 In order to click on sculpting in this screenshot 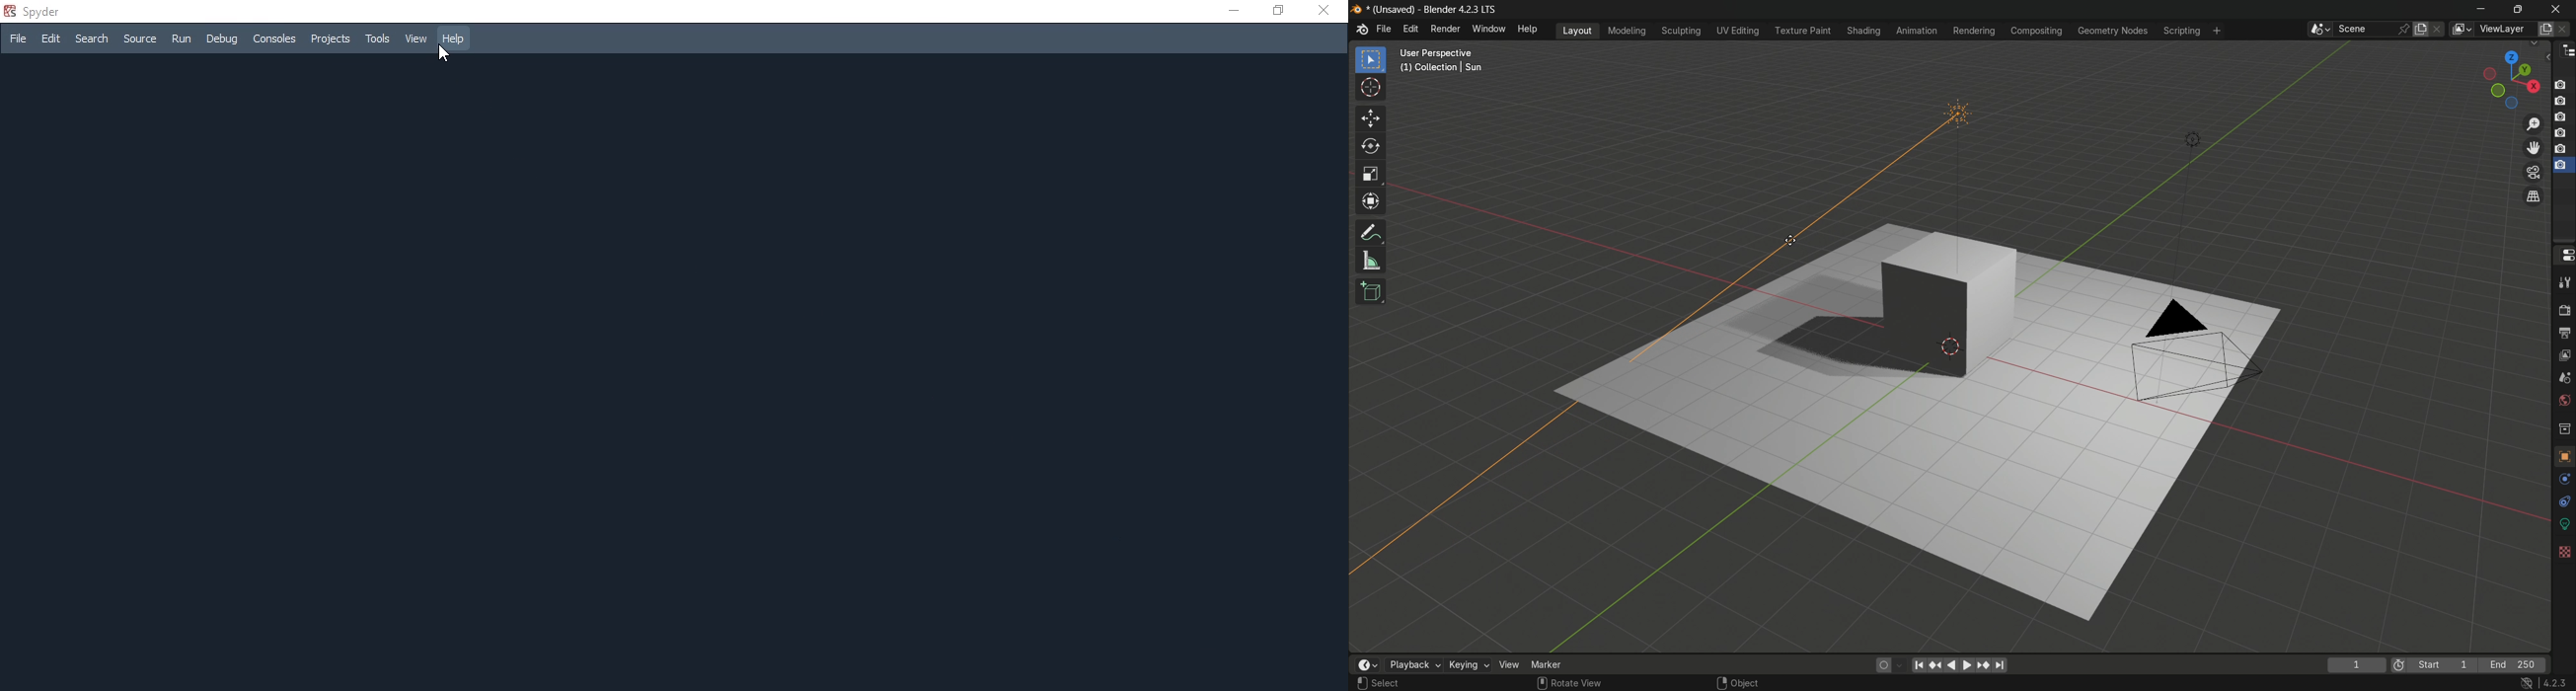, I will do `click(1680, 31)`.